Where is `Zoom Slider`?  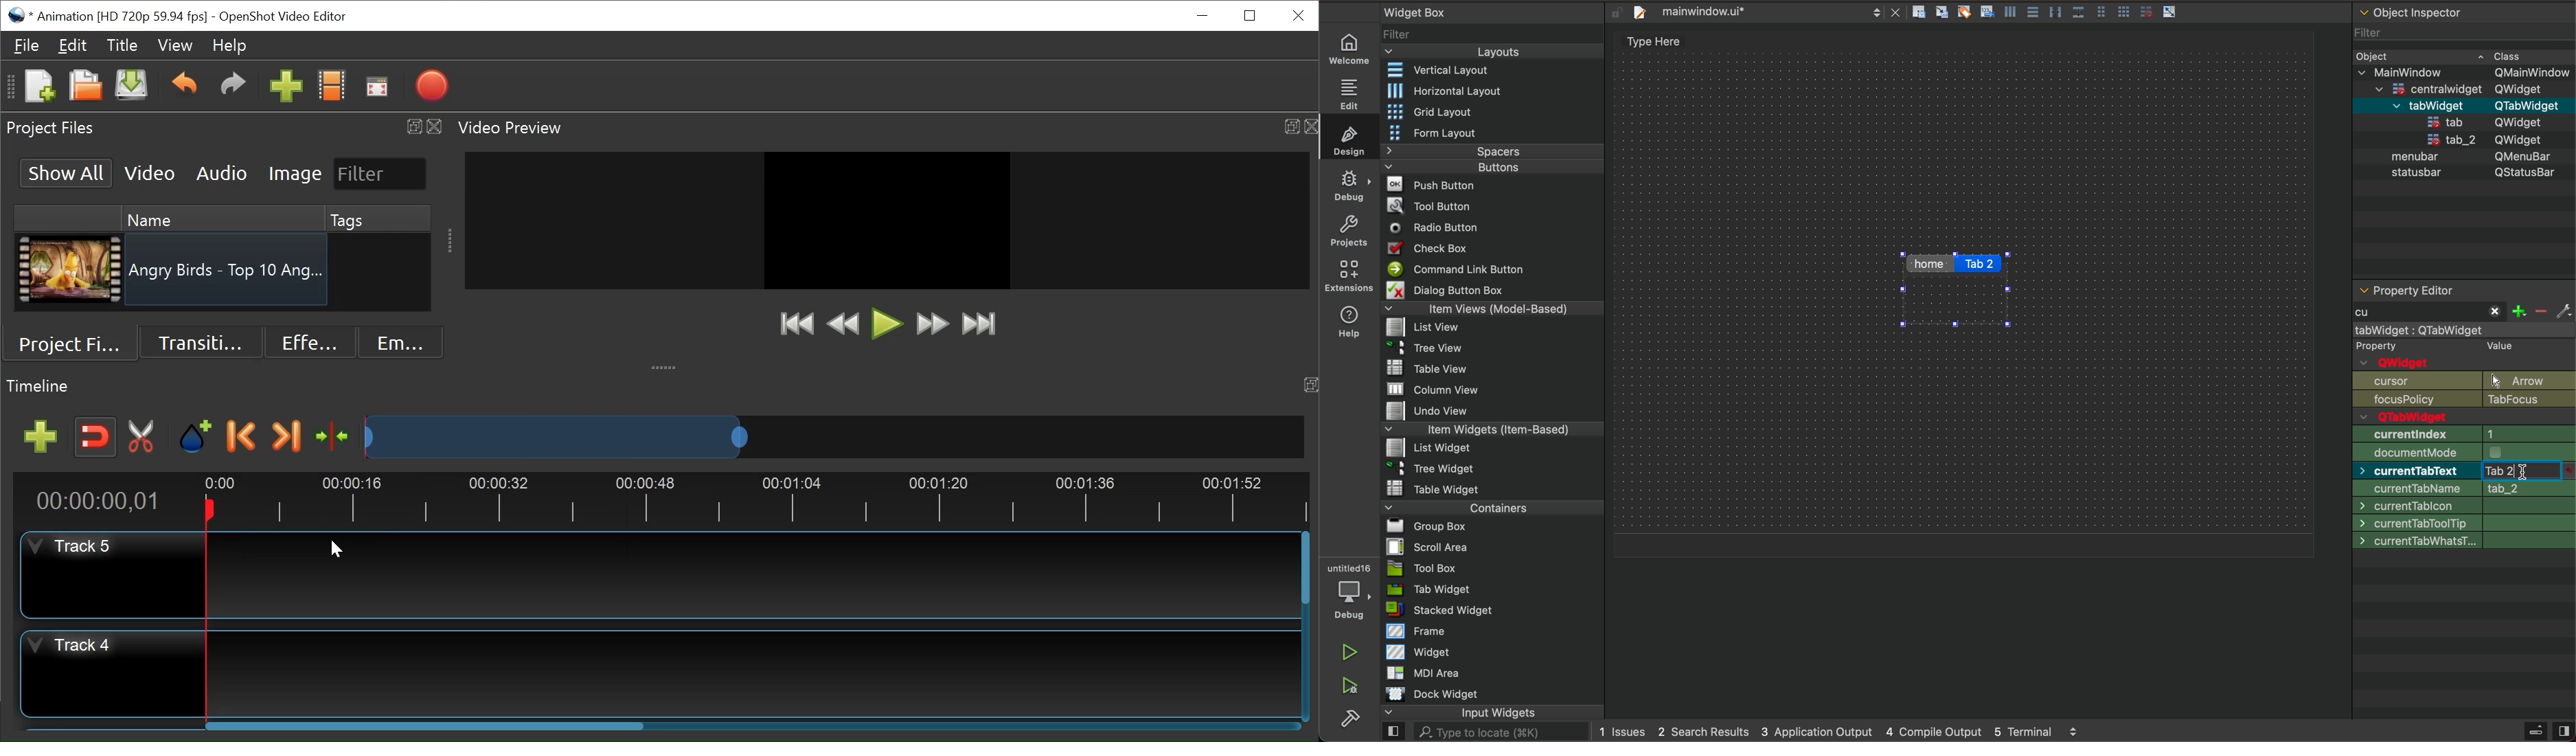
Zoom Slider is located at coordinates (834, 436).